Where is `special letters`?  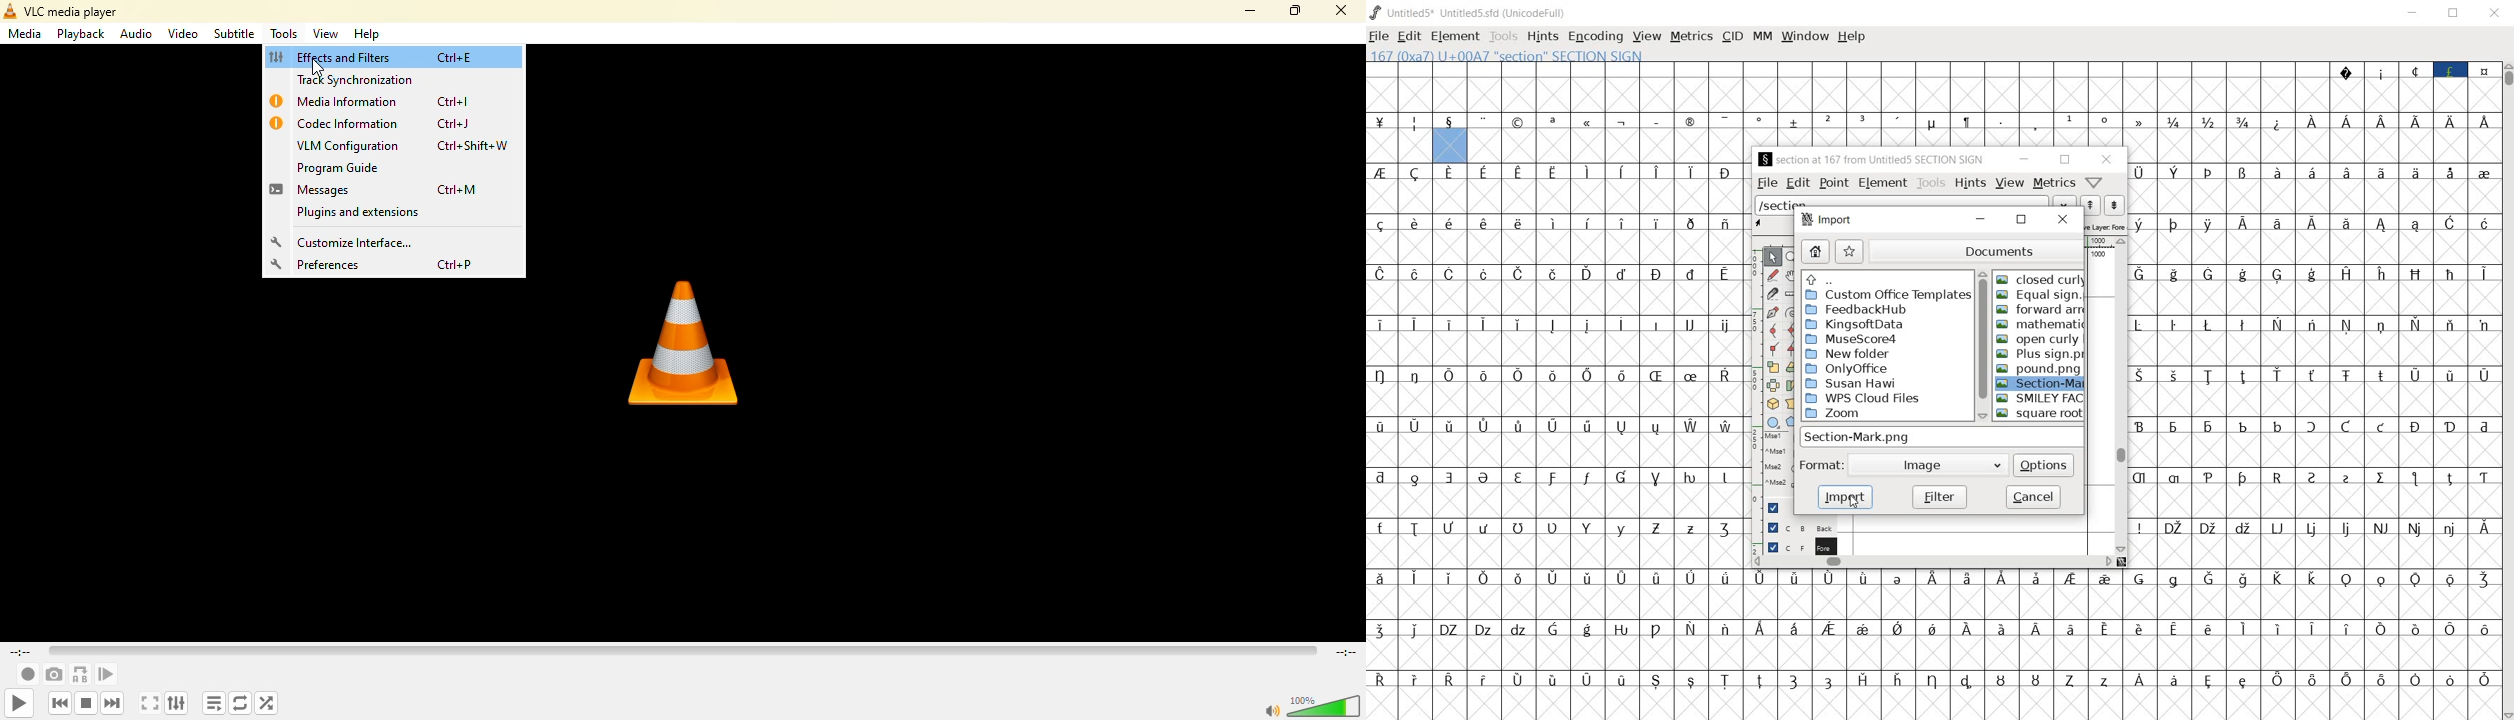 special letters is located at coordinates (2314, 323).